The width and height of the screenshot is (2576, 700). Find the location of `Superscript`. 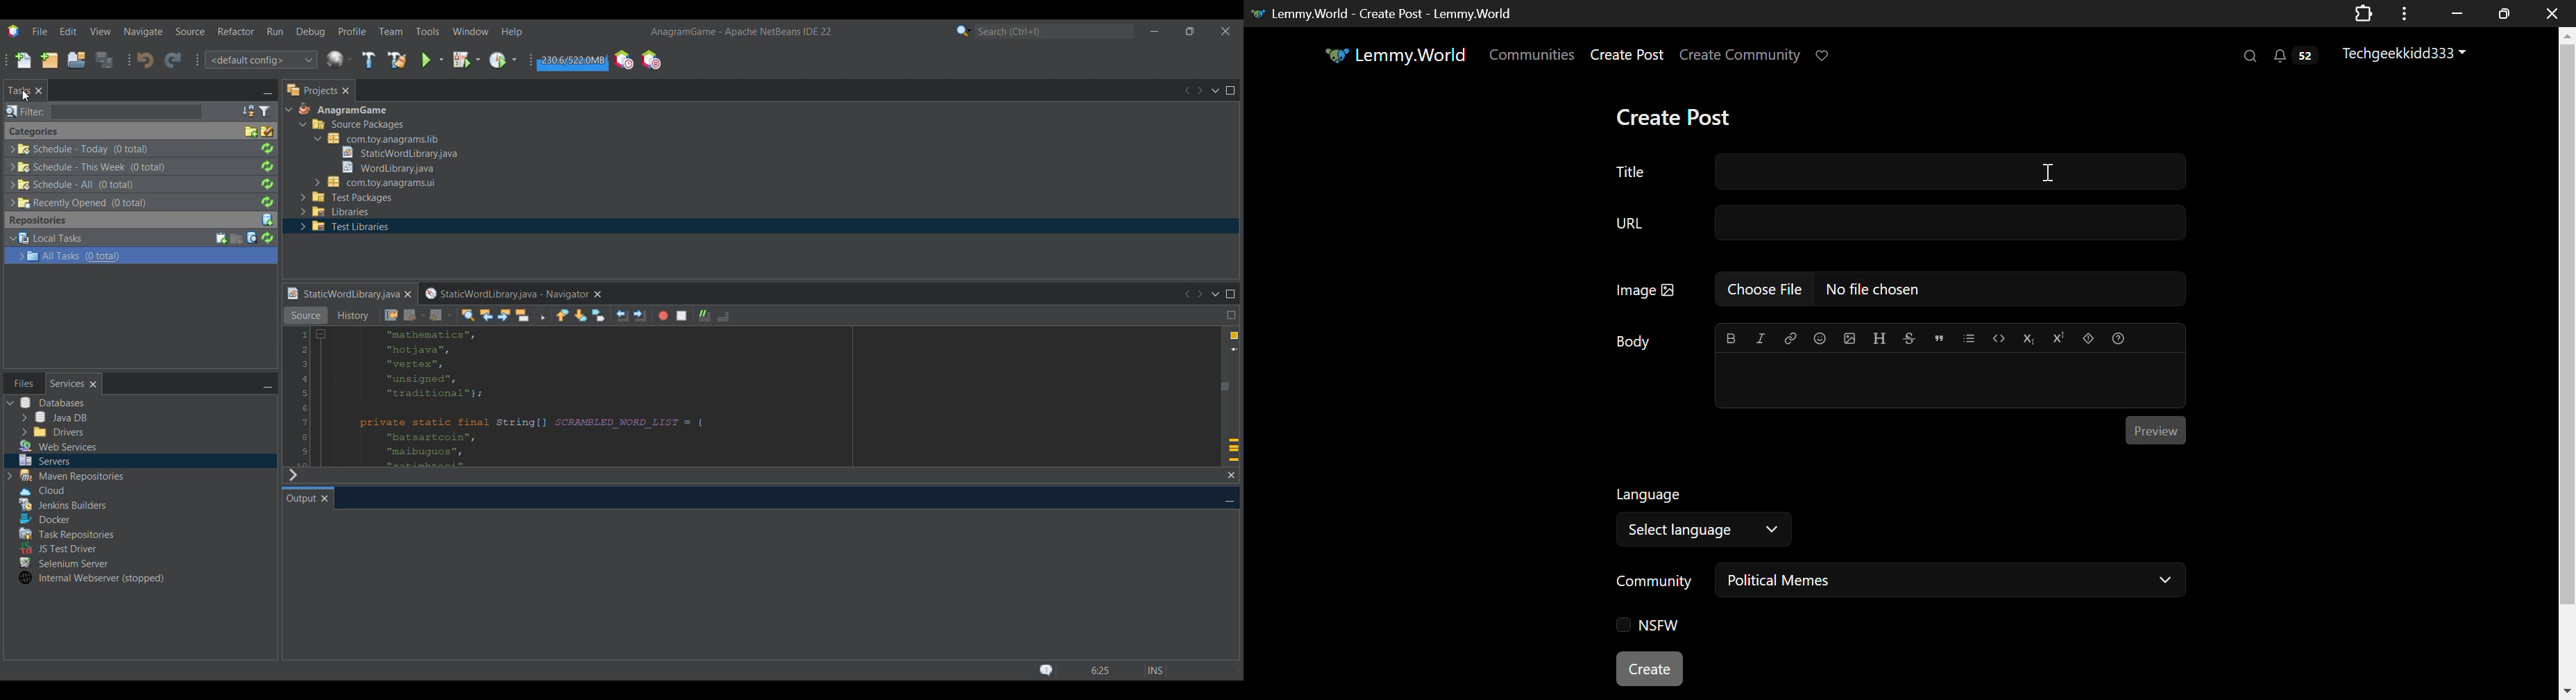

Superscript is located at coordinates (2059, 338).